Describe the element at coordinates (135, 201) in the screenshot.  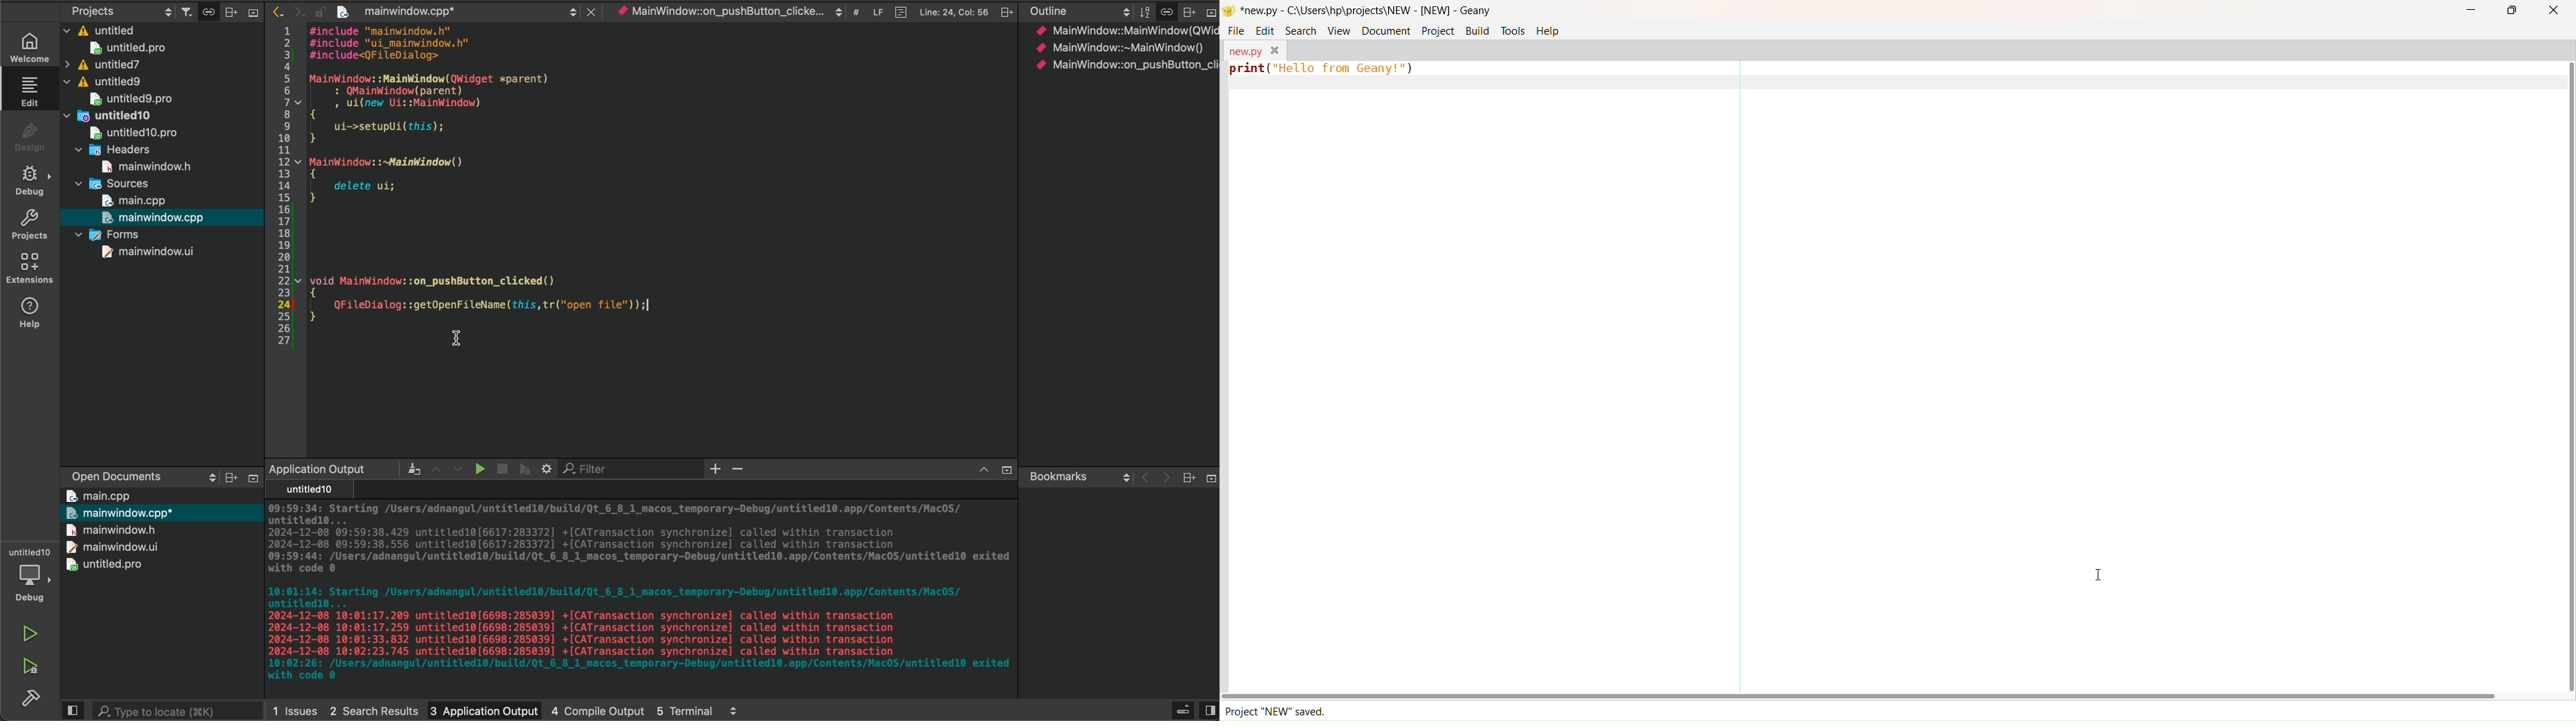
I see `main.cpp` at that location.